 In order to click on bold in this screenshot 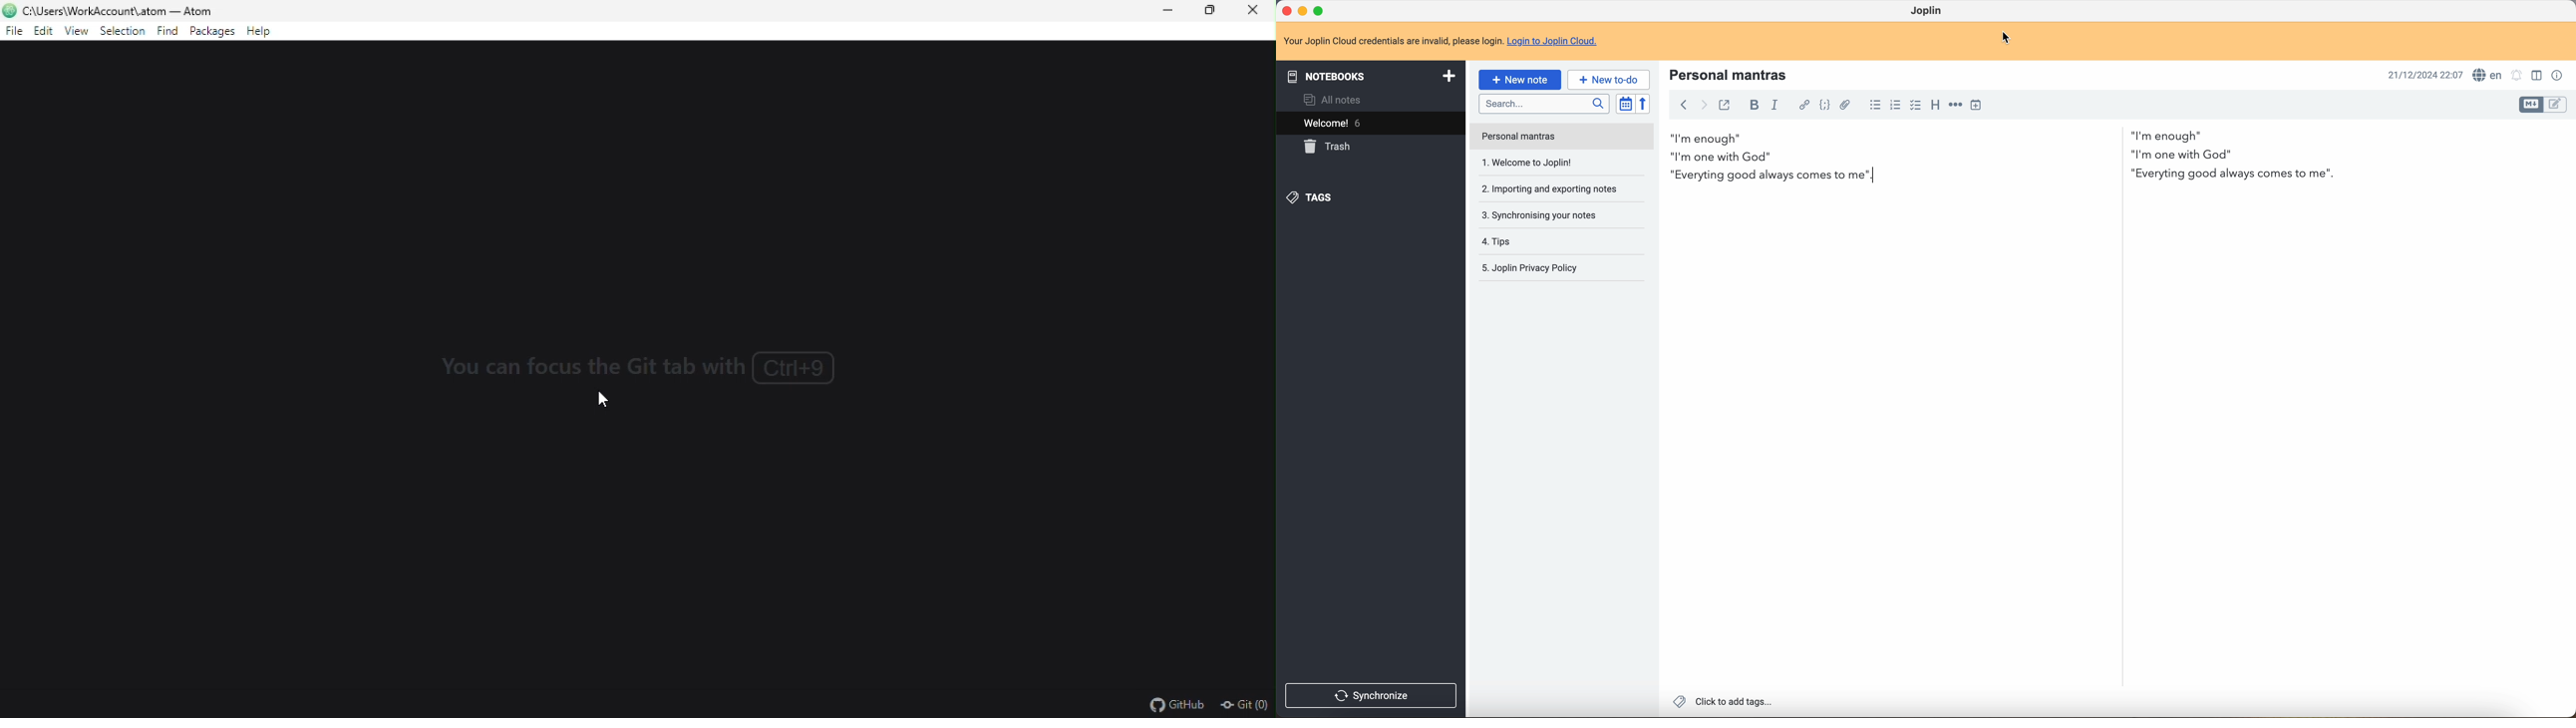, I will do `click(1756, 105)`.